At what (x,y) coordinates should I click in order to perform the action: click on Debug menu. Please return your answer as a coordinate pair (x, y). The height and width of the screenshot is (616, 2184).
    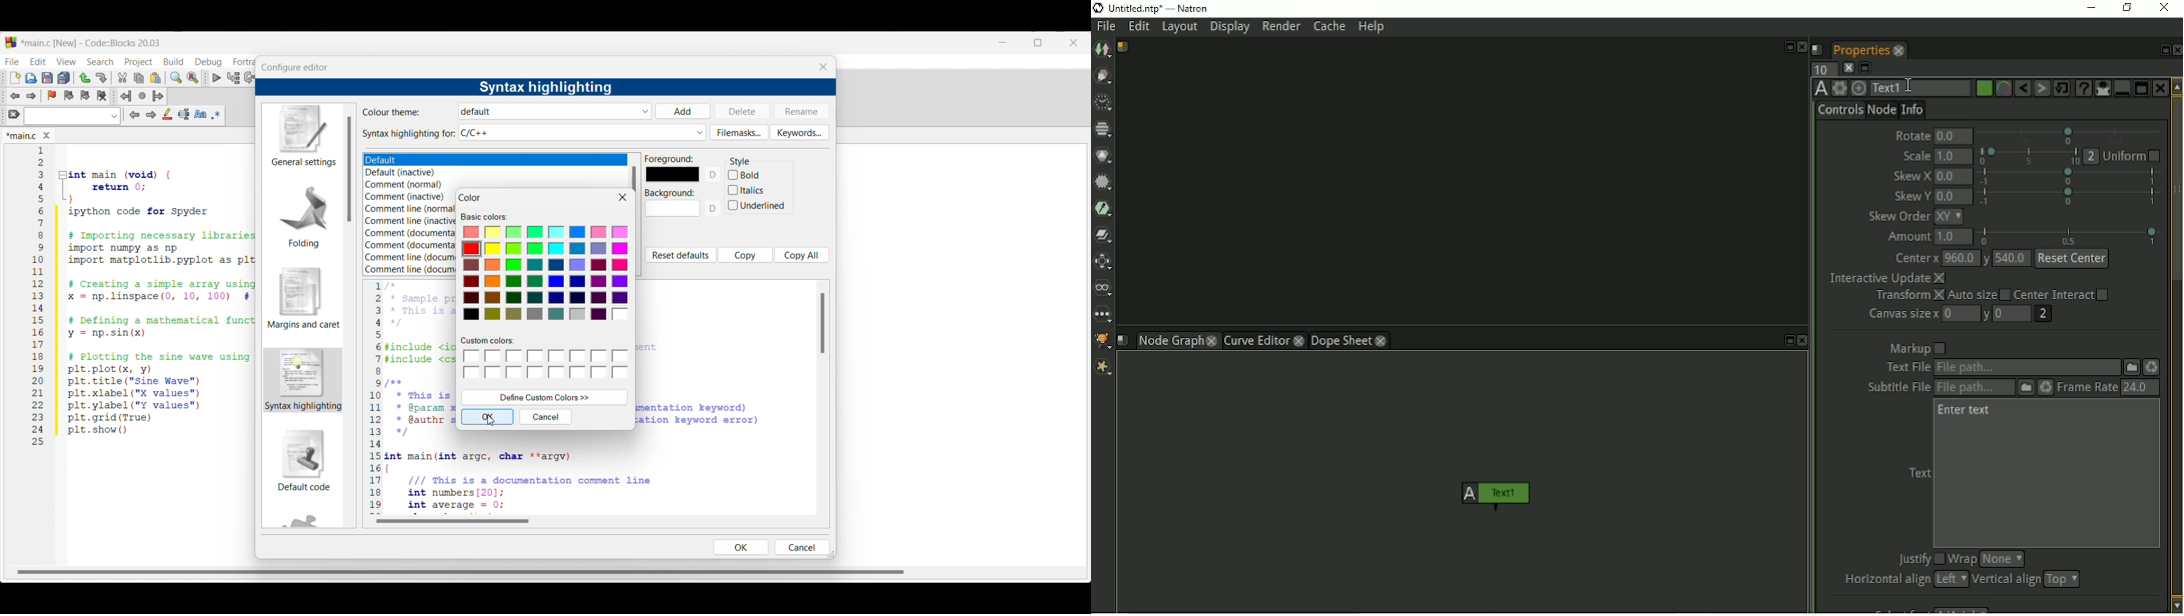
    Looking at the image, I should click on (208, 62).